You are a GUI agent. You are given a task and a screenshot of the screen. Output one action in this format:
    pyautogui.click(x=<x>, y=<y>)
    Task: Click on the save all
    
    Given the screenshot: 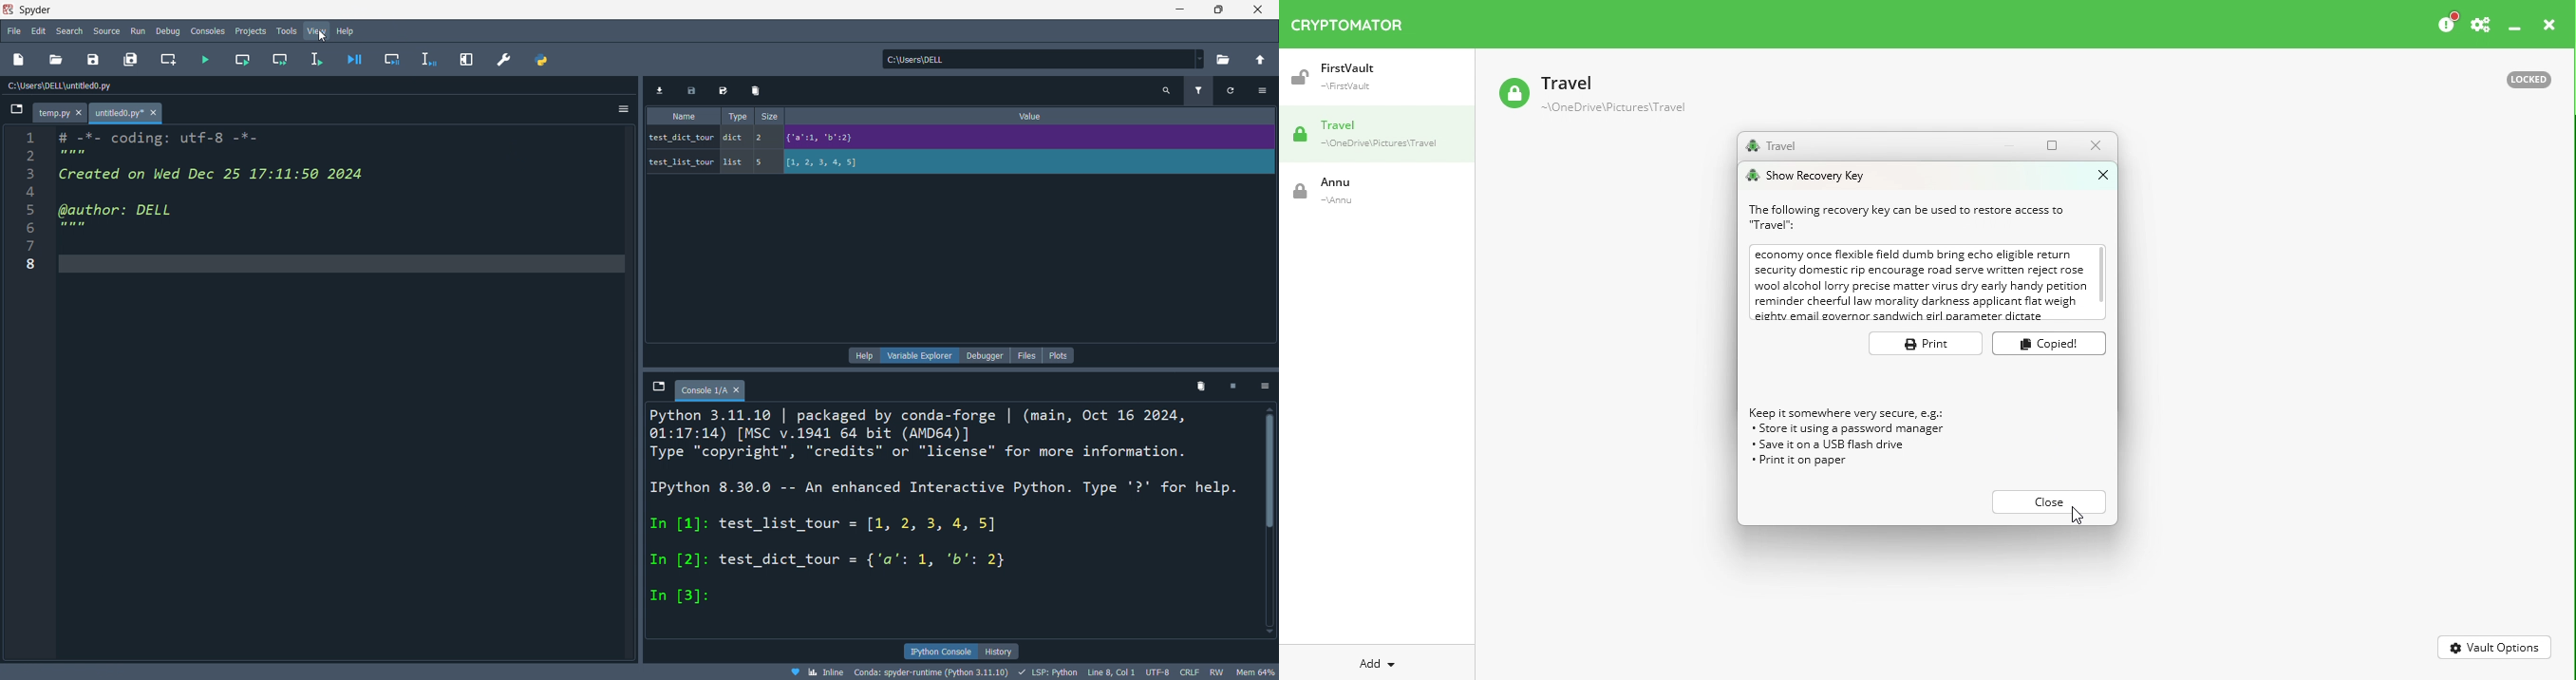 What is the action you would take?
    pyautogui.click(x=131, y=60)
    